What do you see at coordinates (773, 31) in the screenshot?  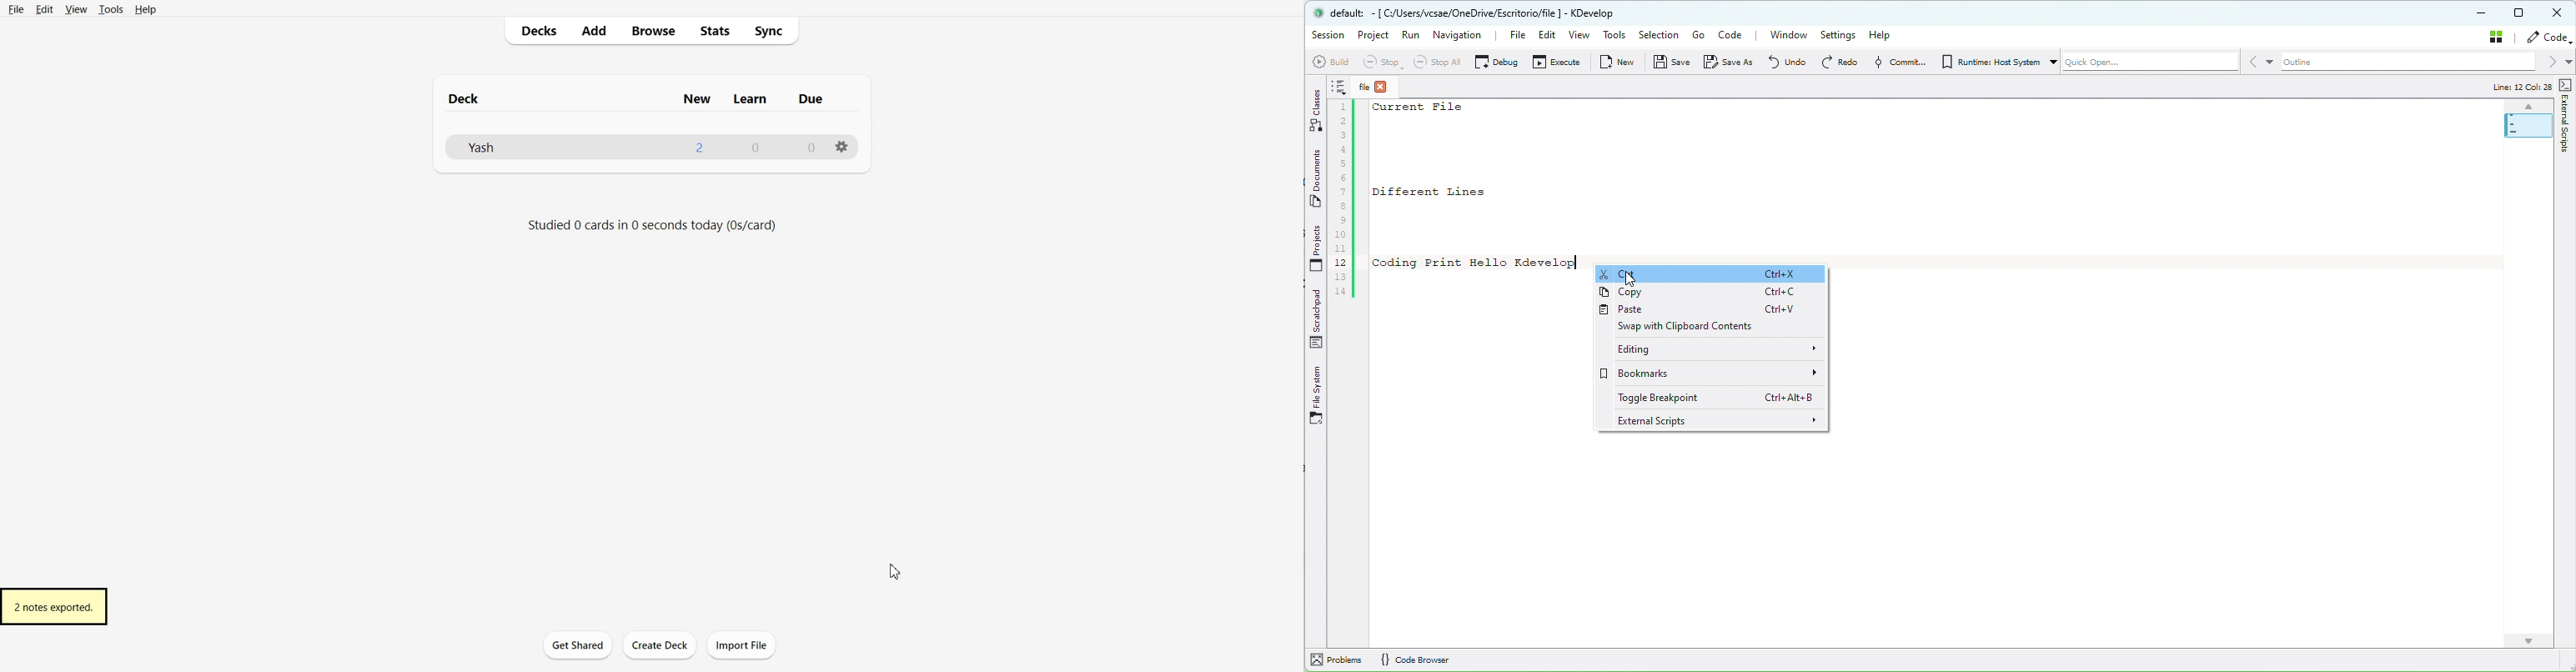 I see `Sync` at bounding box center [773, 31].